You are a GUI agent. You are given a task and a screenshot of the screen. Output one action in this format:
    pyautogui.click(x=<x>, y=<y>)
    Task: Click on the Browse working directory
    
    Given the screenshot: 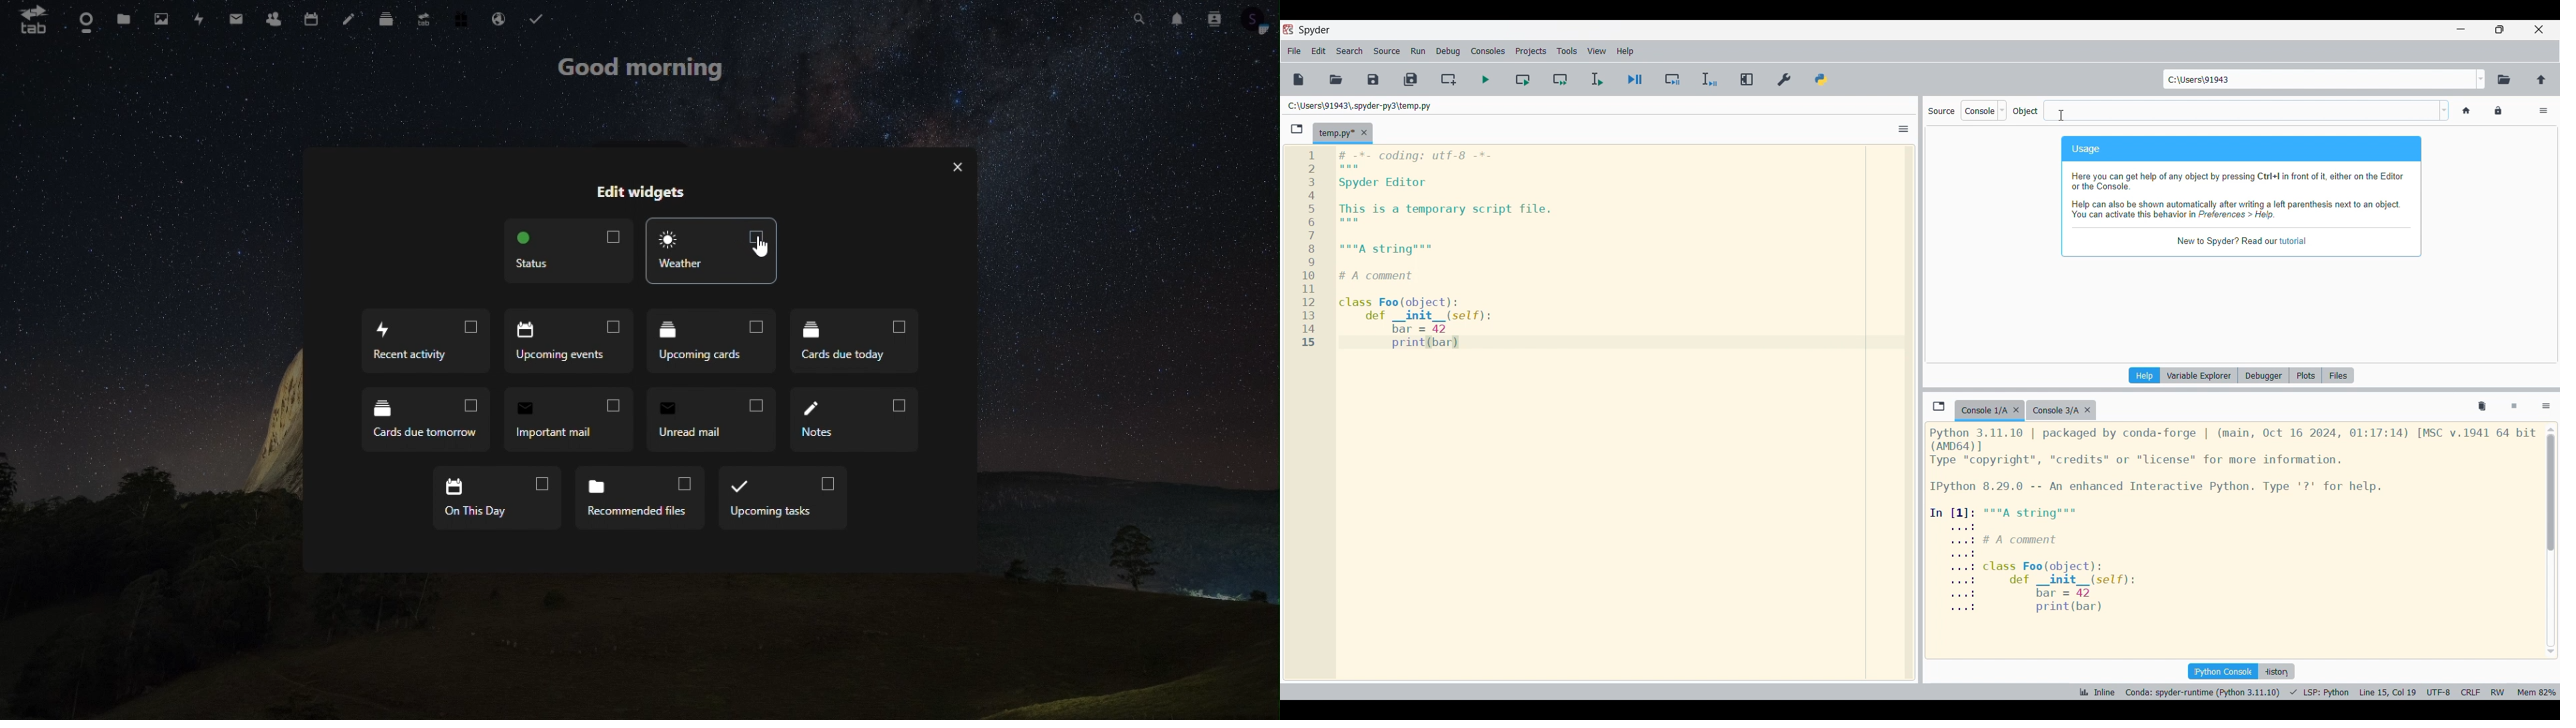 What is the action you would take?
    pyautogui.click(x=2505, y=79)
    